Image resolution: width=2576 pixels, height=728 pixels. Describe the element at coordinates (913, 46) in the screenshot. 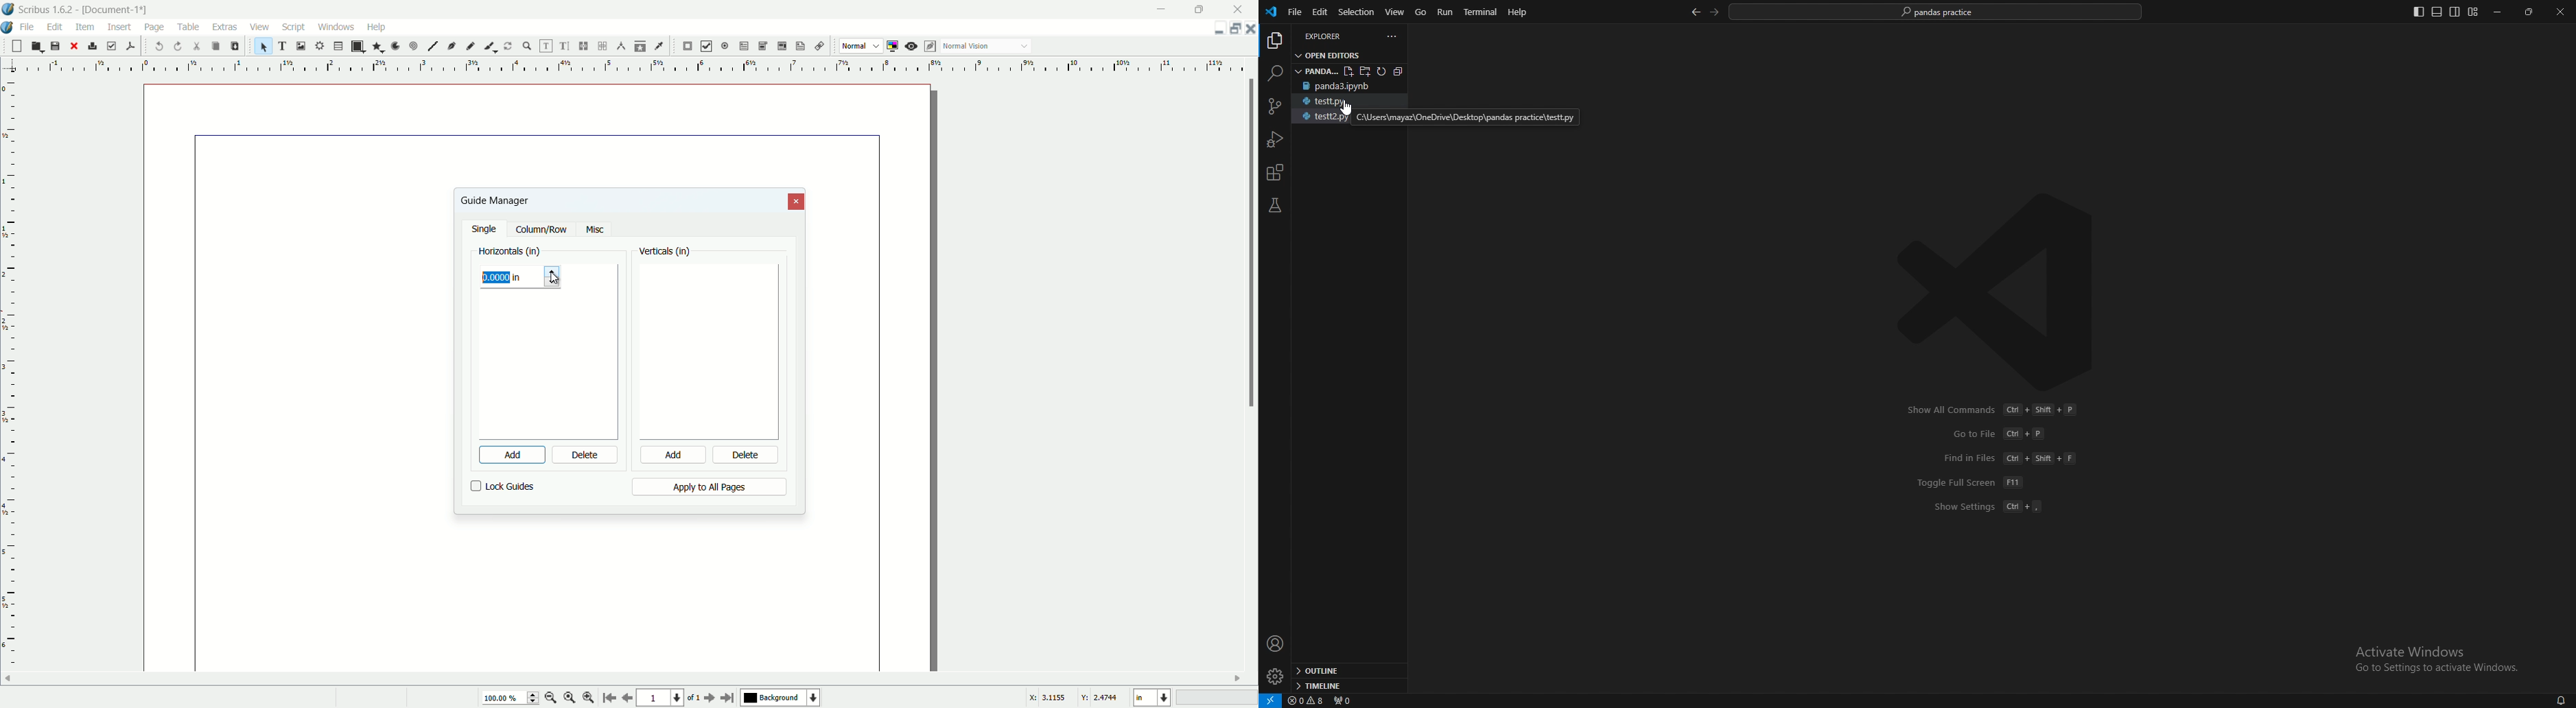

I see `preview mode` at that location.